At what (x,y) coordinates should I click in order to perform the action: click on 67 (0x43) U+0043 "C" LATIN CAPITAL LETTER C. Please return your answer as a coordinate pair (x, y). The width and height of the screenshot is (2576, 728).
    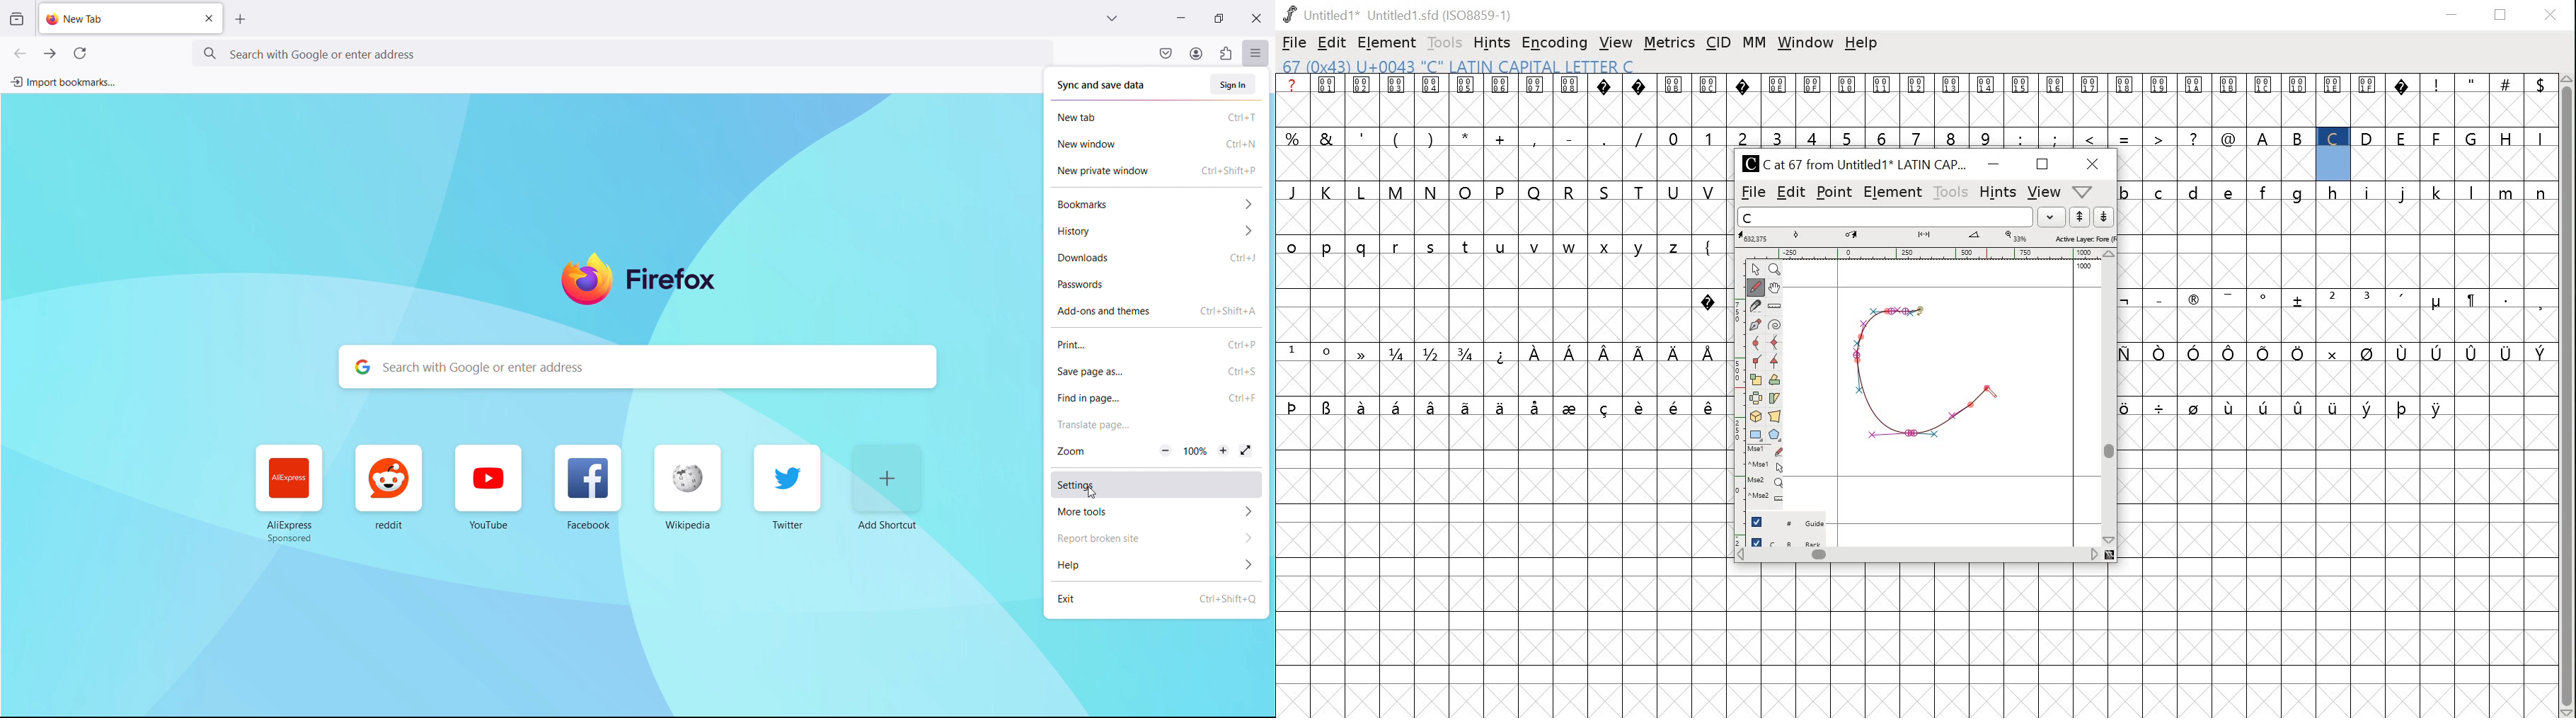
    Looking at the image, I should click on (1474, 66).